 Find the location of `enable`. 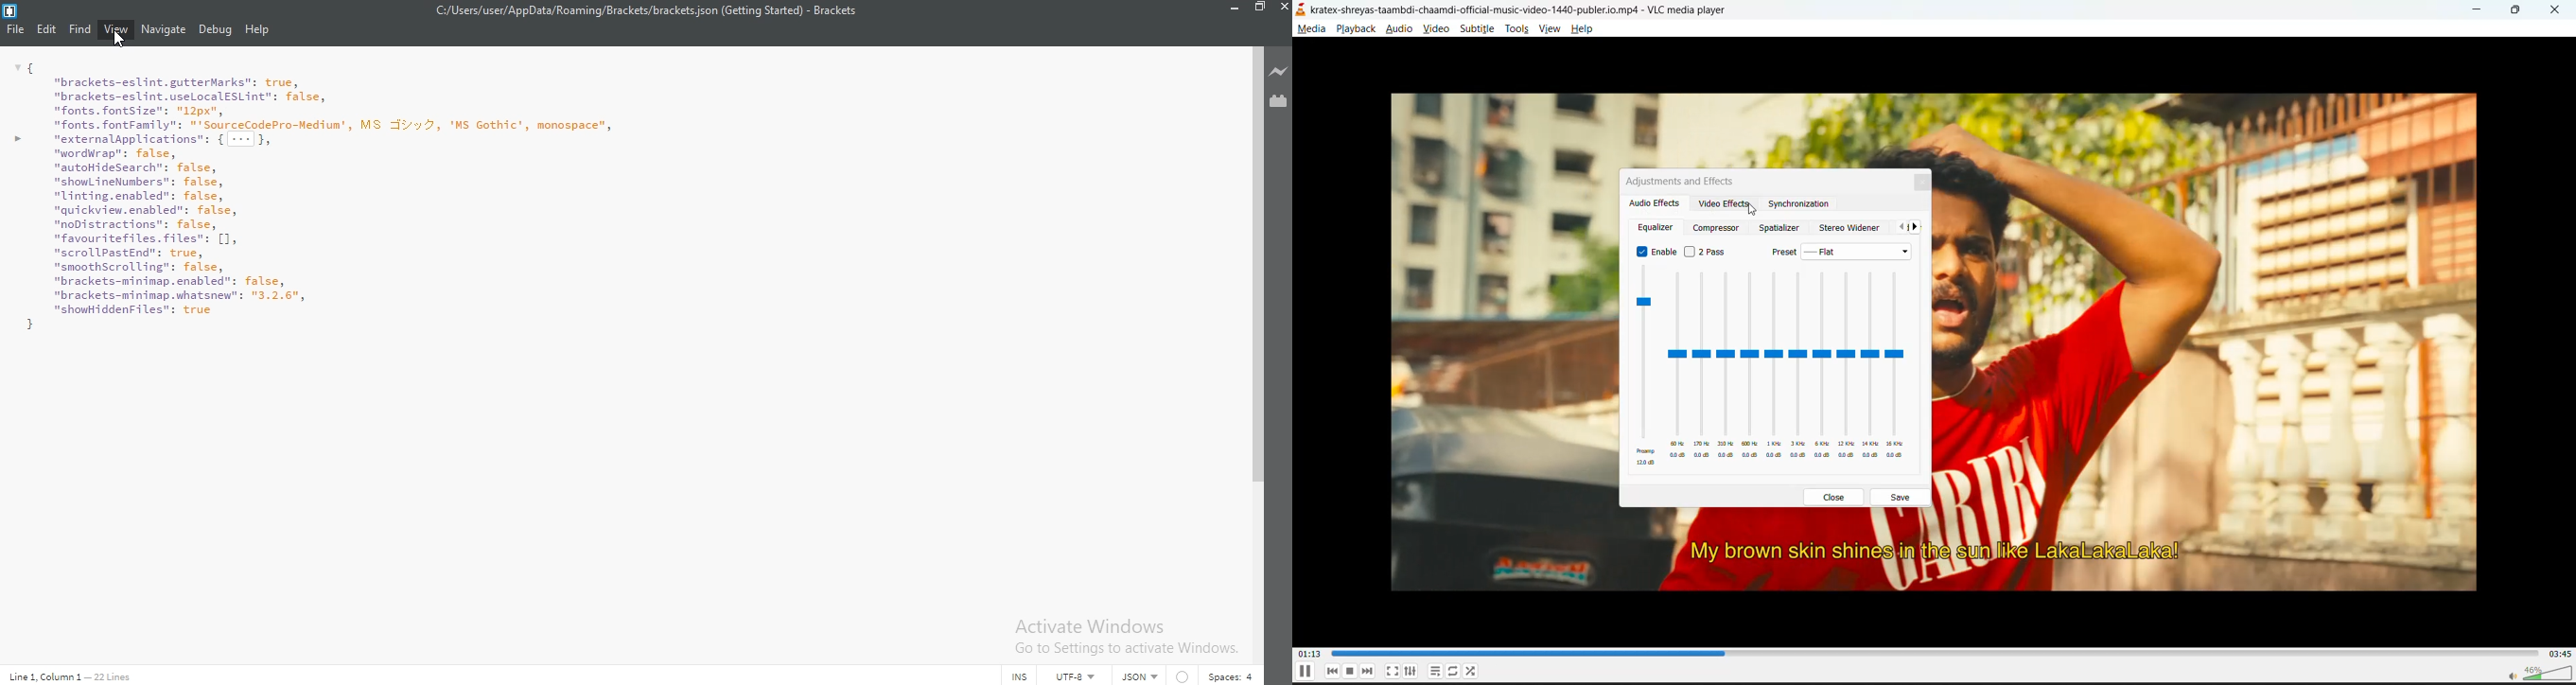

enable is located at coordinates (1654, 251).